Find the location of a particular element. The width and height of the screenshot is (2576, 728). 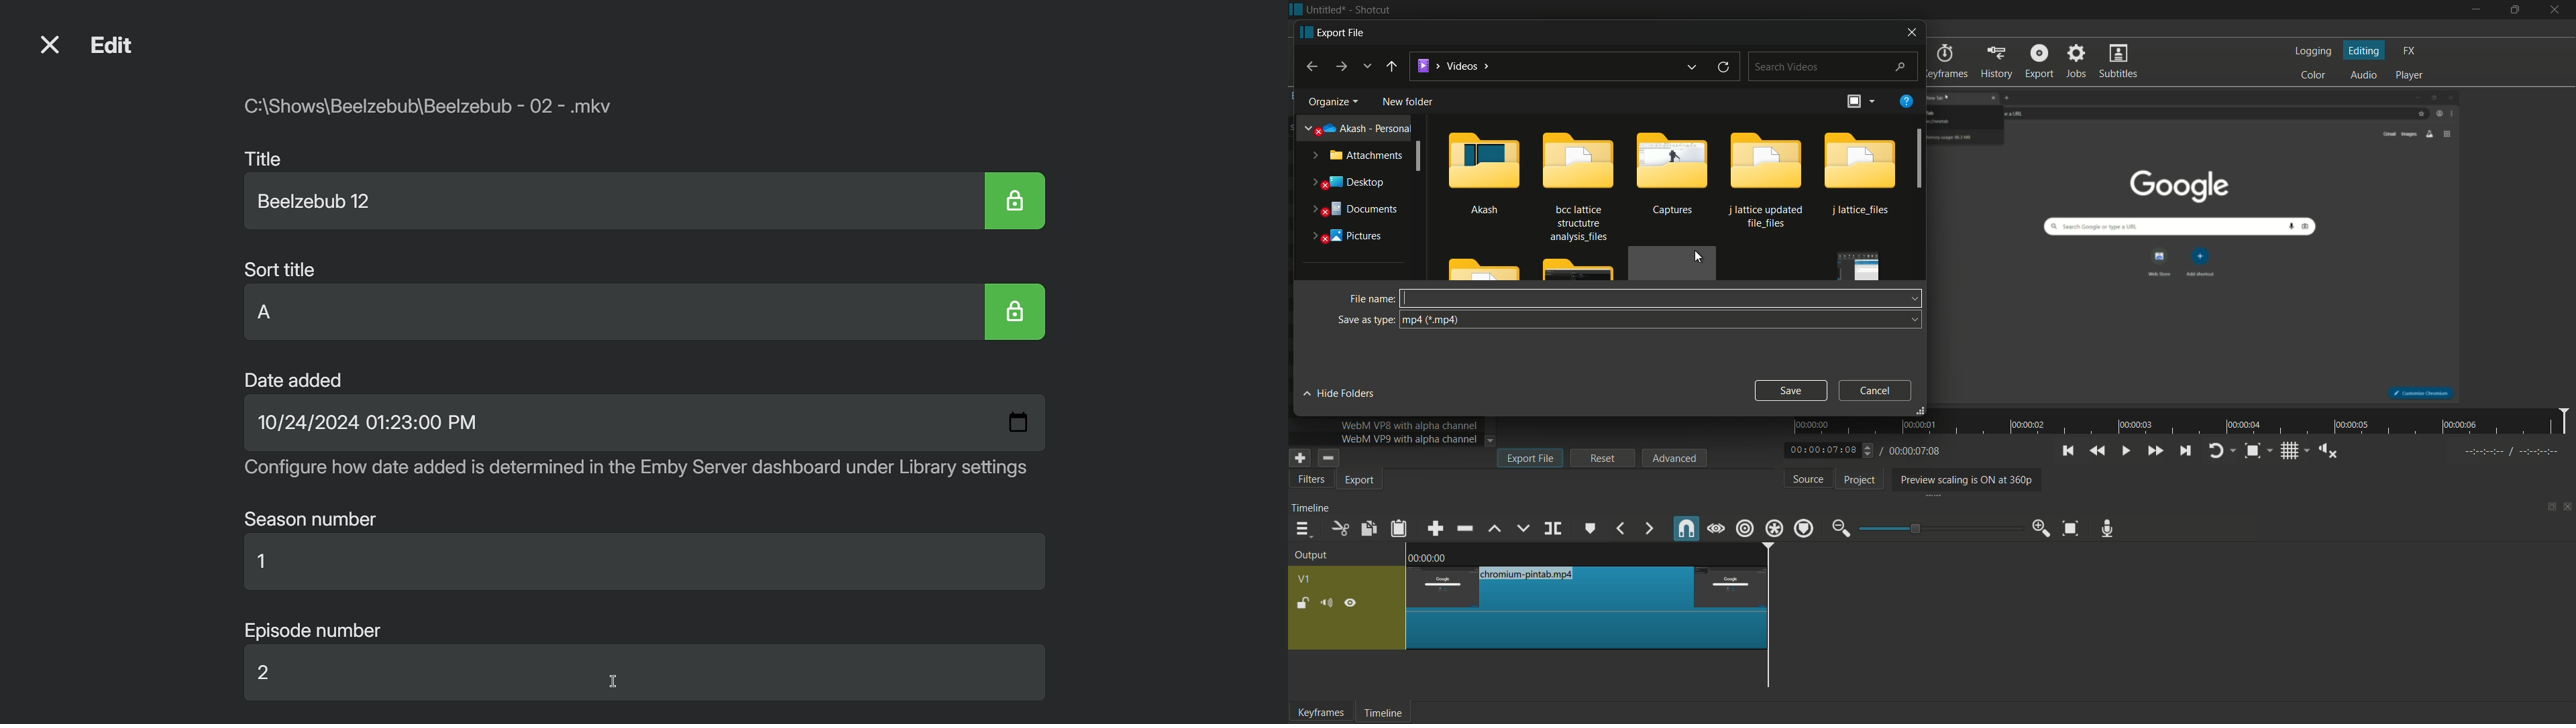

toggle zoom is located at coordinates (2253, 452).